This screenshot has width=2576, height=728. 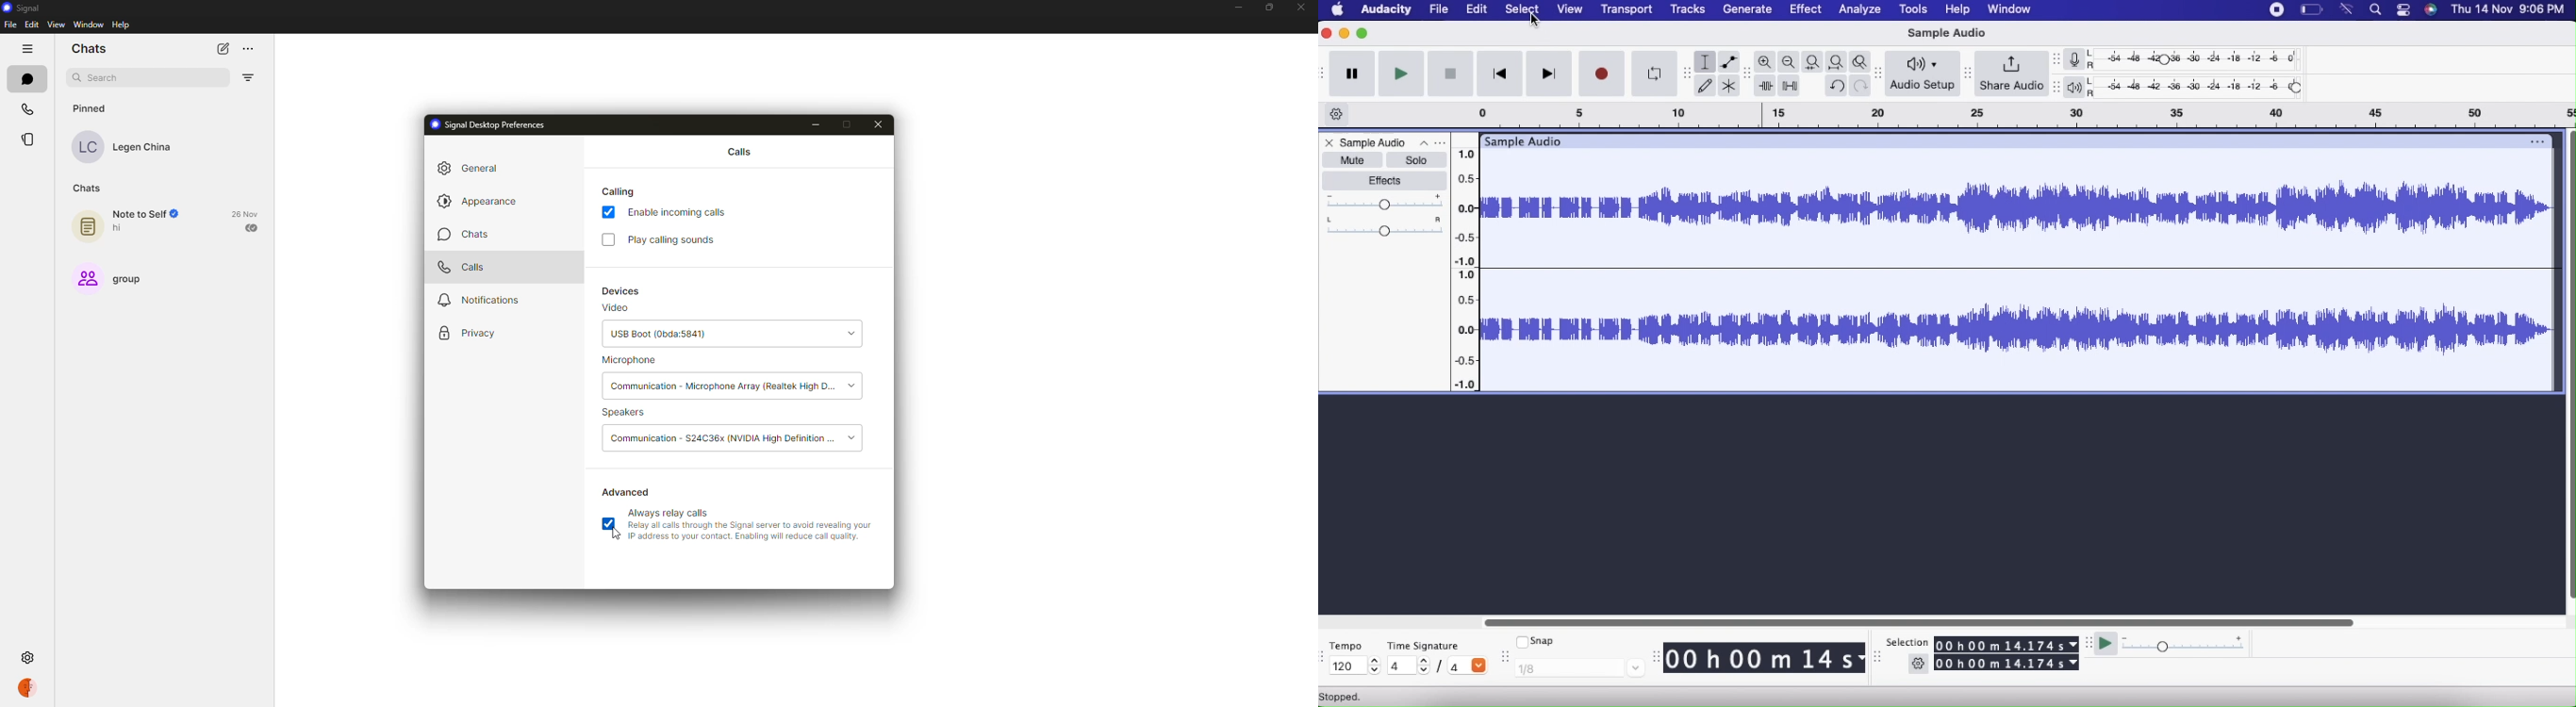 I want to click on Playback Speed, so click(x=2189, y=645).